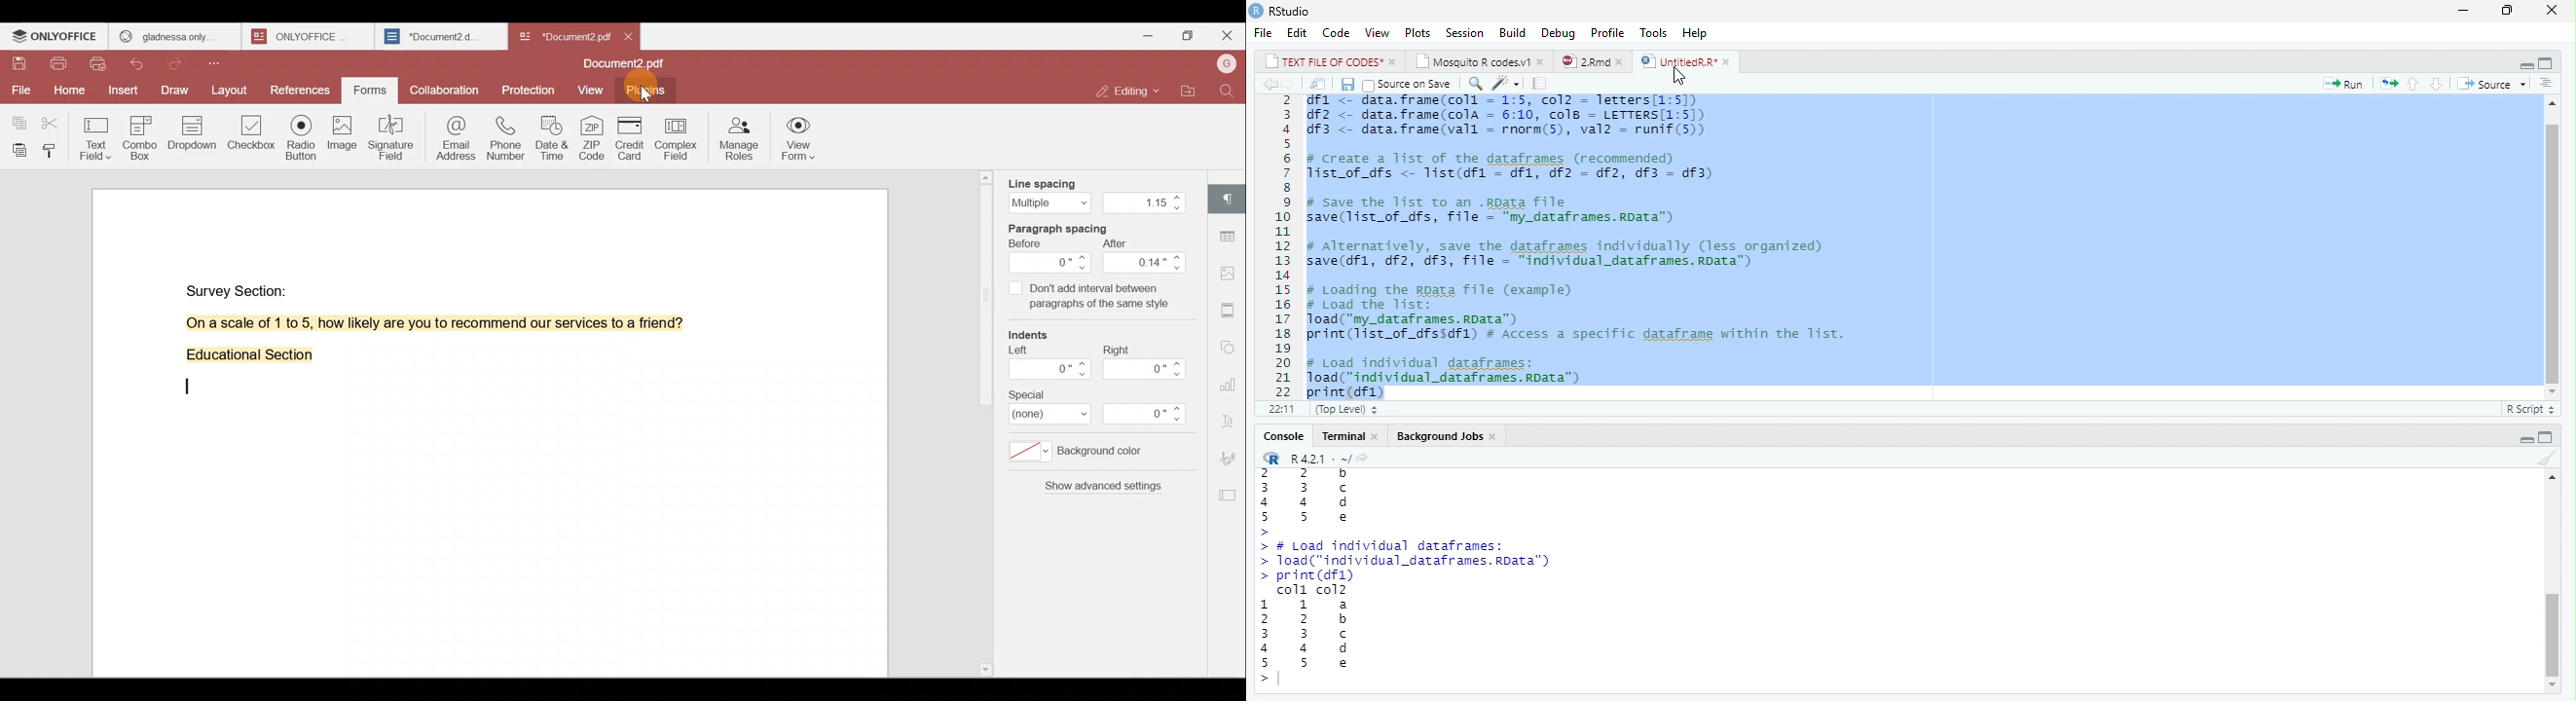  I want to click on Minimize, so click(2465, 10).